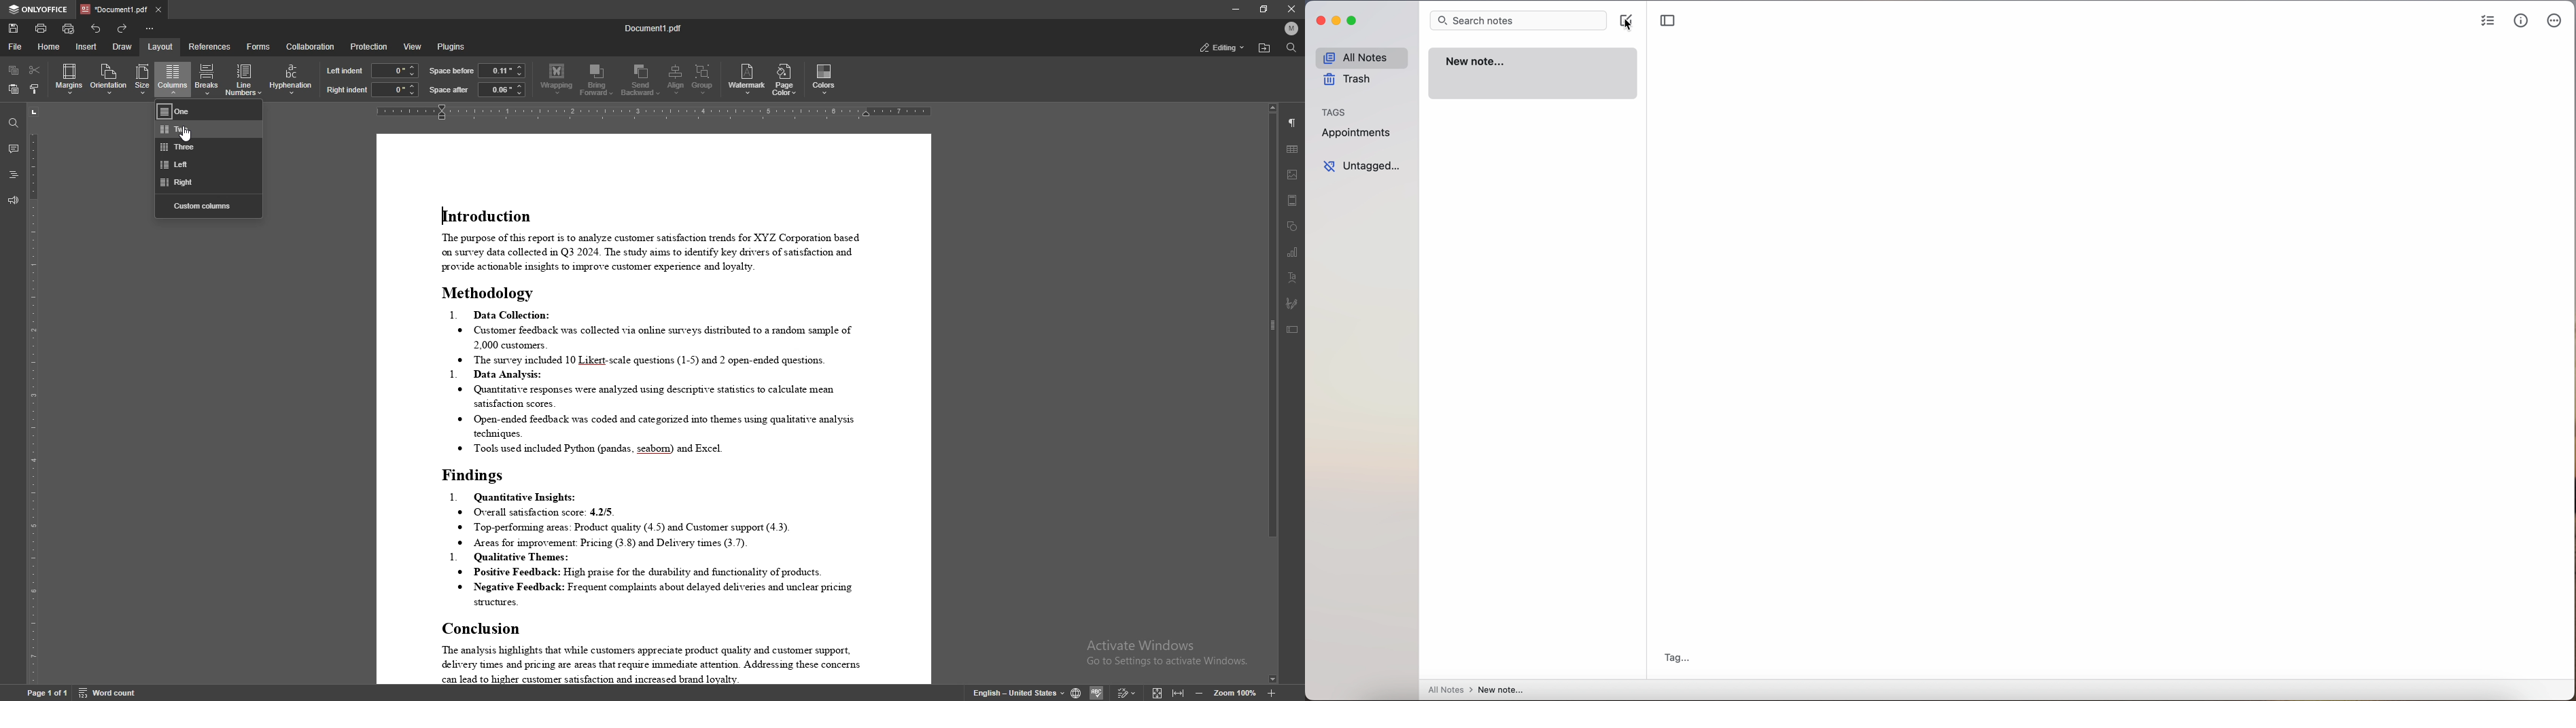 Image resolution: width=2576 pixels, height=728 pixels. What do you see at coordinates (2556, 21) in the screenshot?
I see `more options` at bounding box center [2556, 21].